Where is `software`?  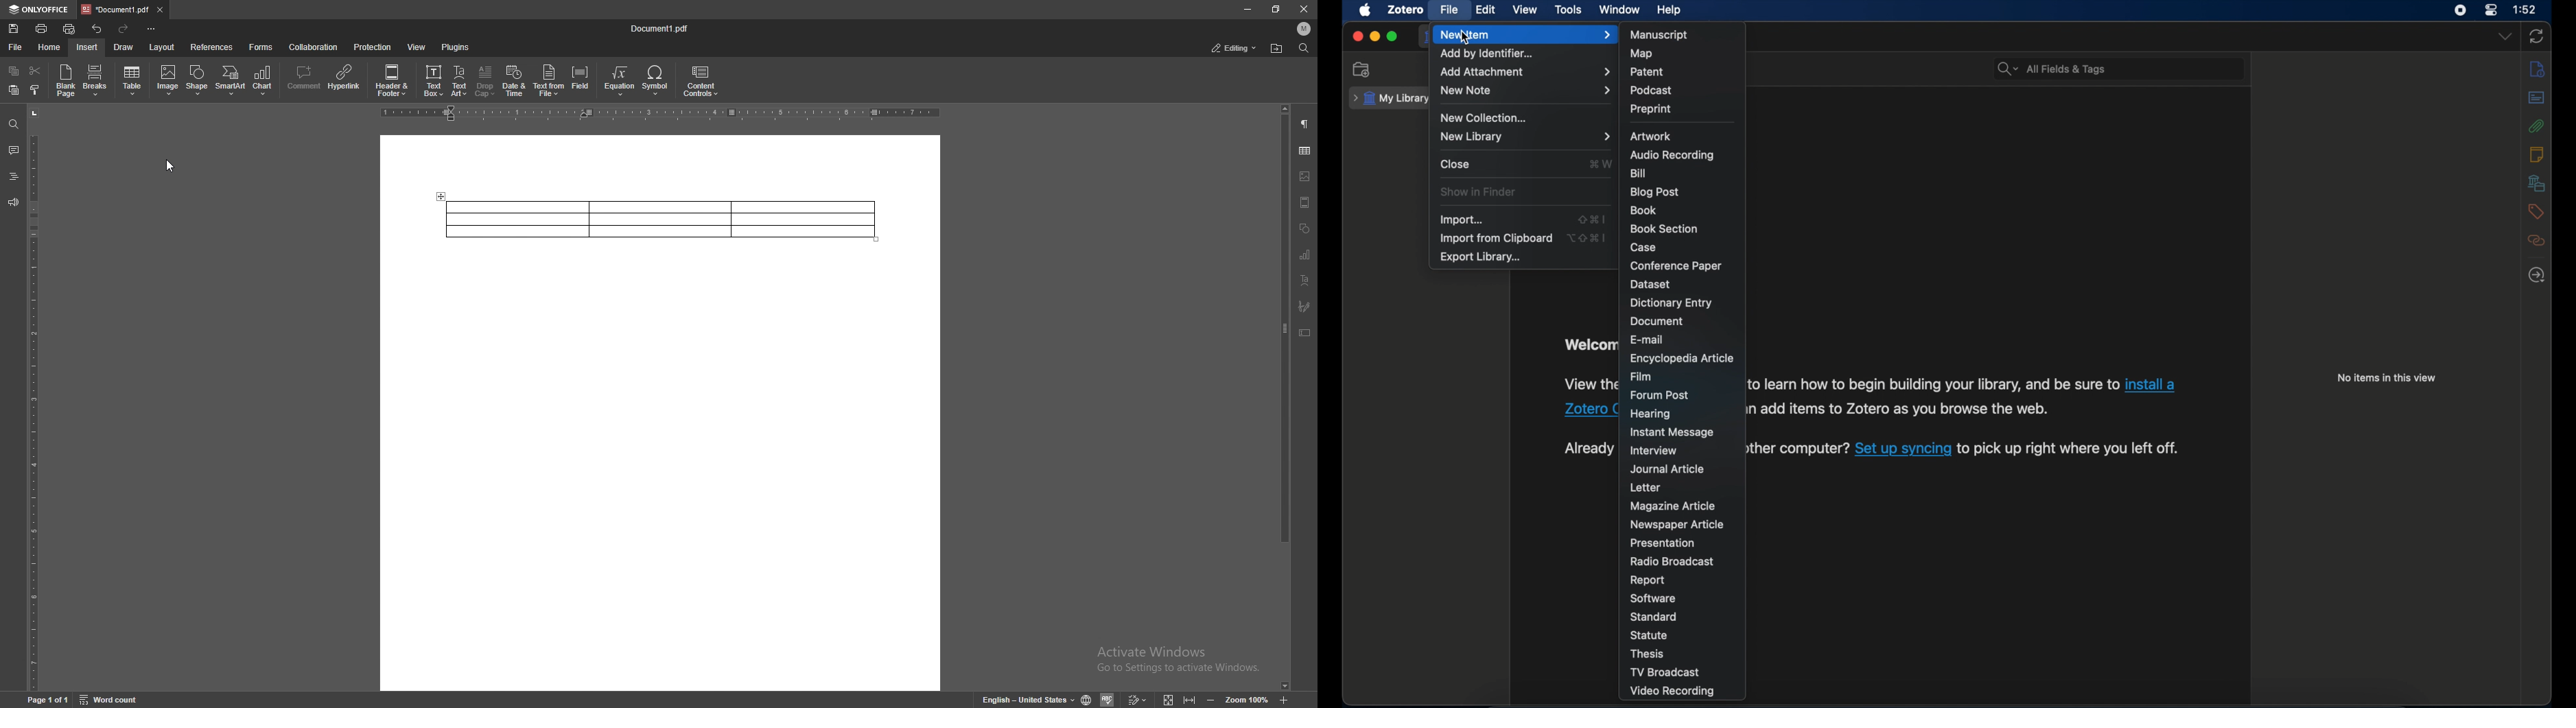 software is located at coordinates (1653, 599).